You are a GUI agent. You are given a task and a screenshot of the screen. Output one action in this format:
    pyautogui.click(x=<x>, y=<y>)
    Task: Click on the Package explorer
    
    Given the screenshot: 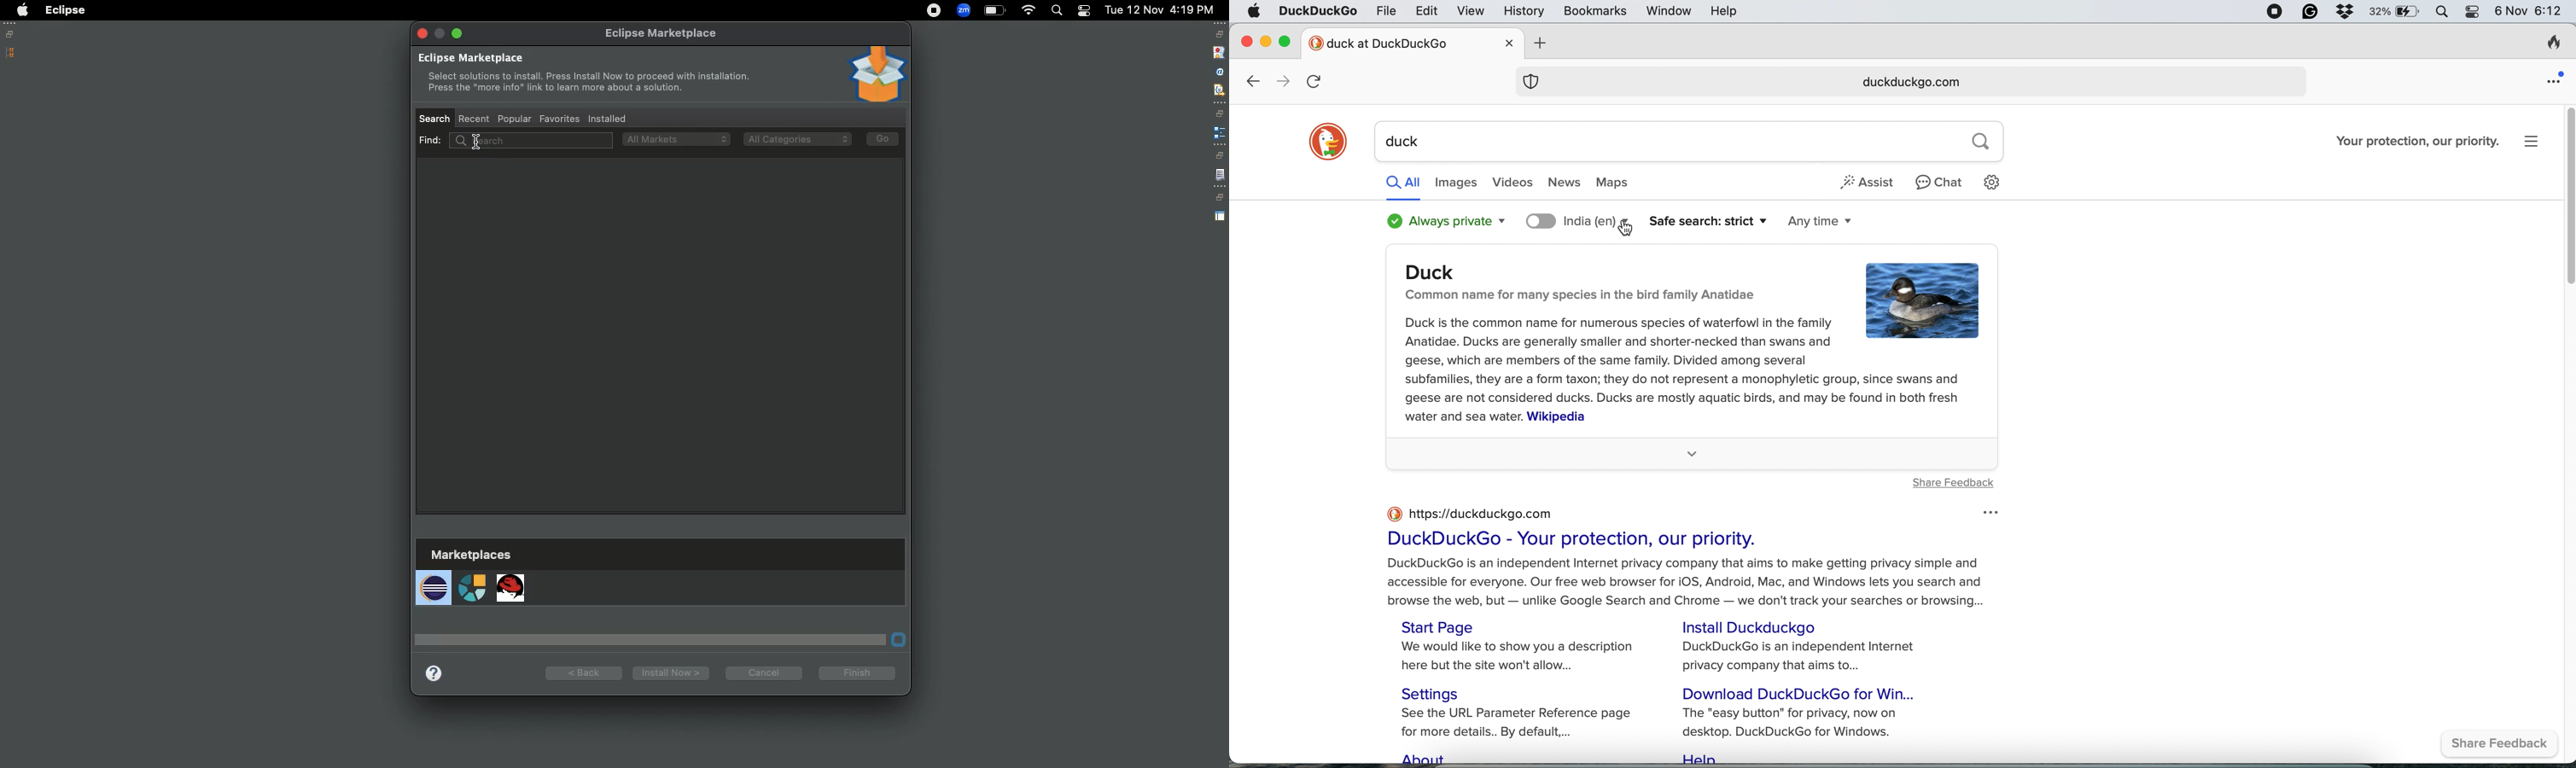 What is the action you would take?
    pyautogui.click(x=11, y=53)
    